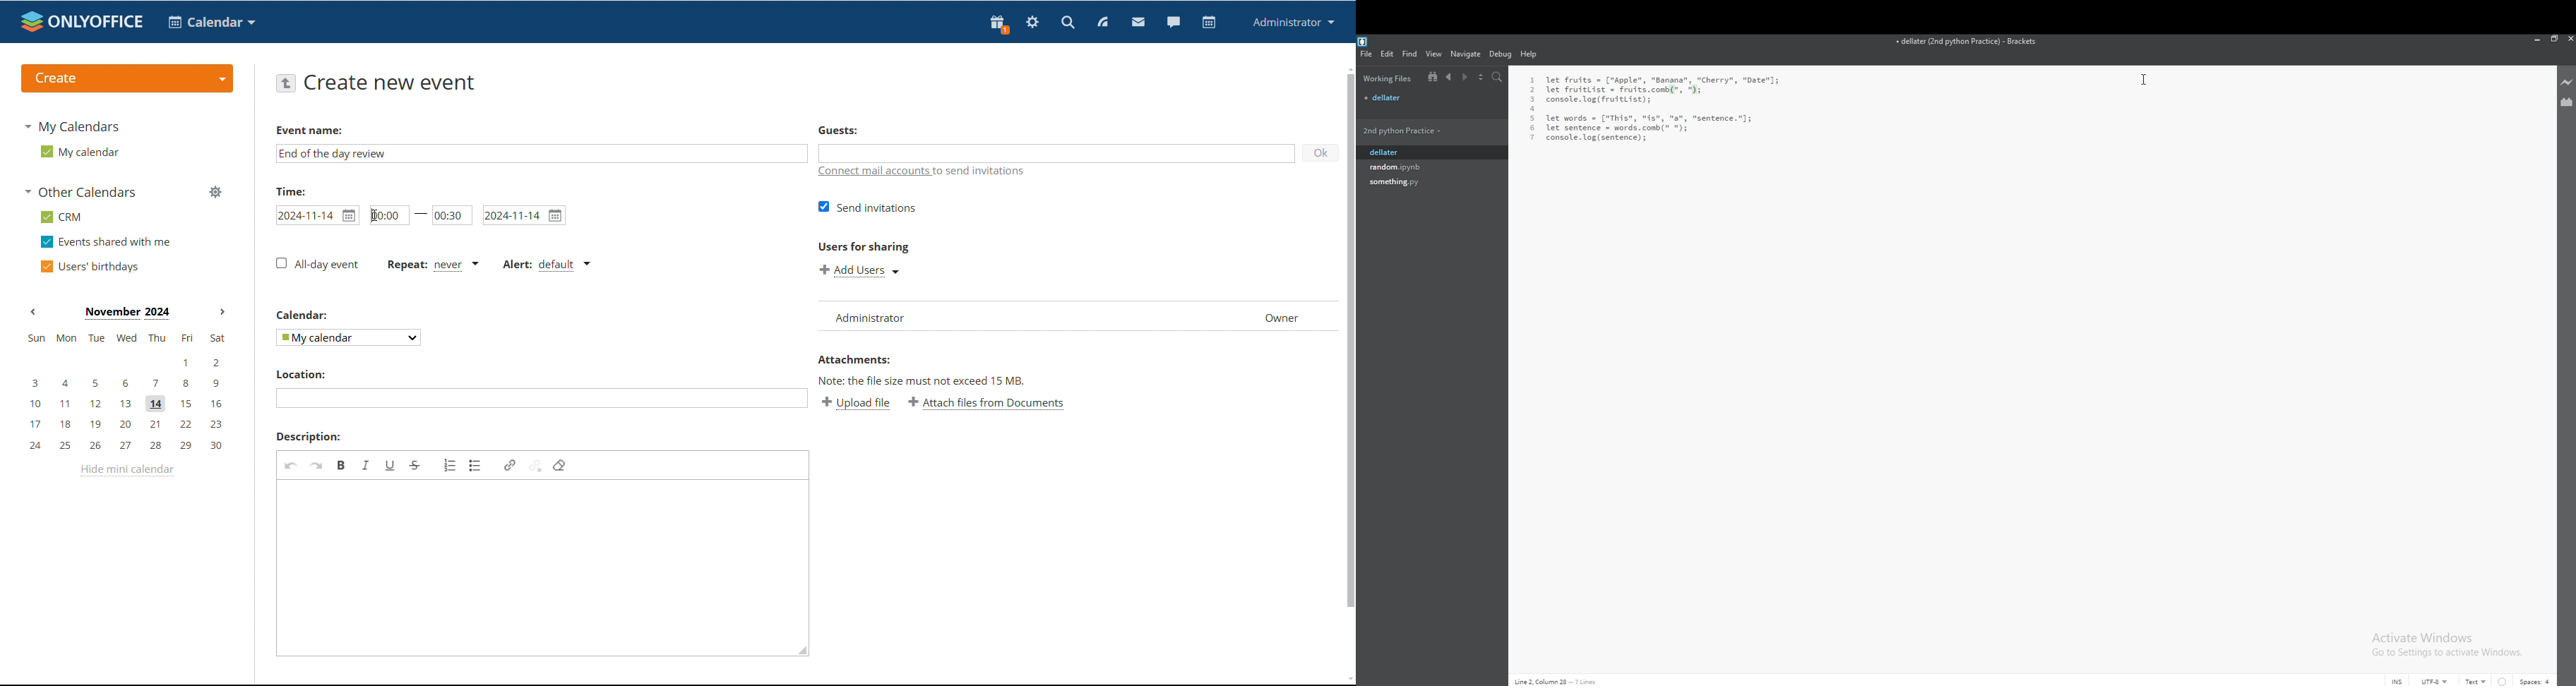 This screenshot has width=2576, height=700. I want to click on find, so click(1410, 54).